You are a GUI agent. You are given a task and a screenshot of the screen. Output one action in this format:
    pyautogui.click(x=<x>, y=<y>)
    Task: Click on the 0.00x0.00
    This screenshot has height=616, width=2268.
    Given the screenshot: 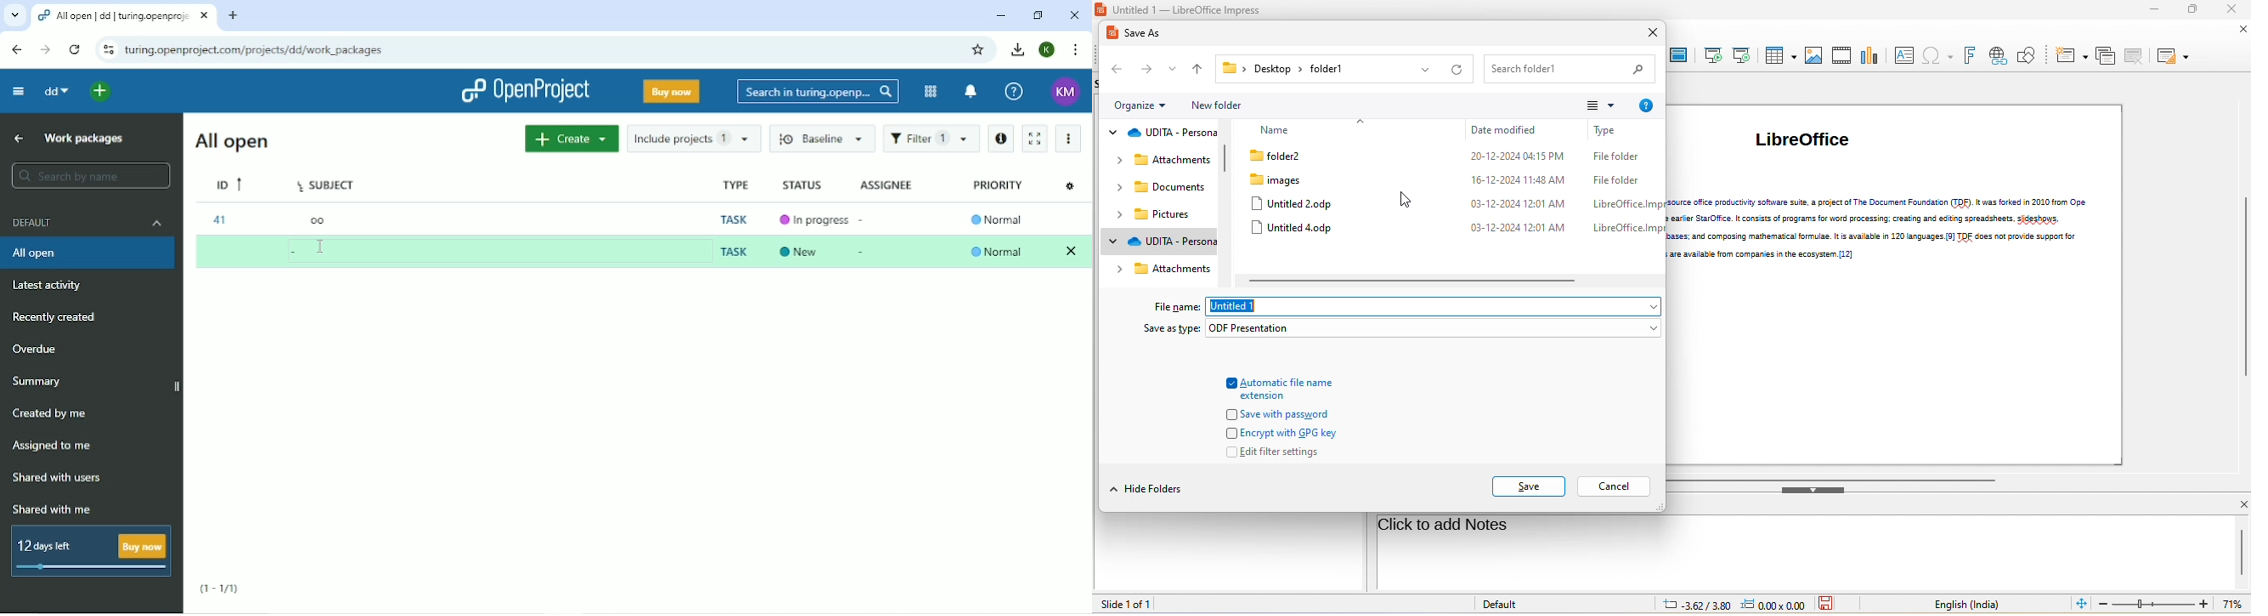 What is the action you would take?
    pyautogui.click(x=1773, y=605)
    